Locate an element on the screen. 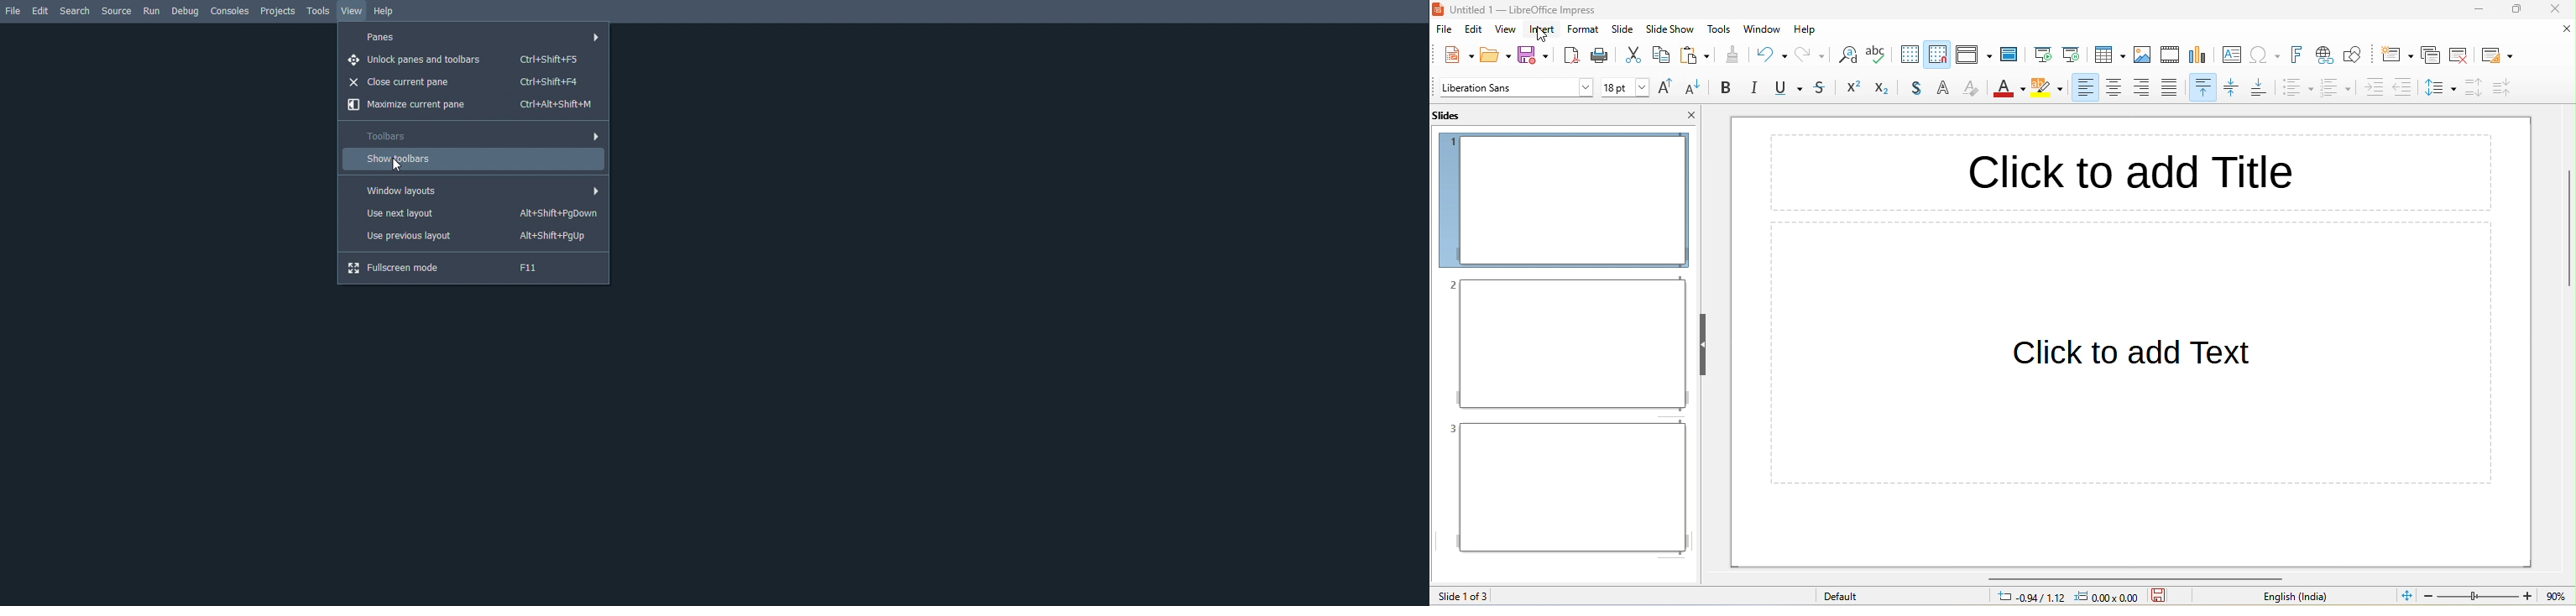 The height and width of the screenshot is (616, 2576). window is located at coordinates (1763, 29).